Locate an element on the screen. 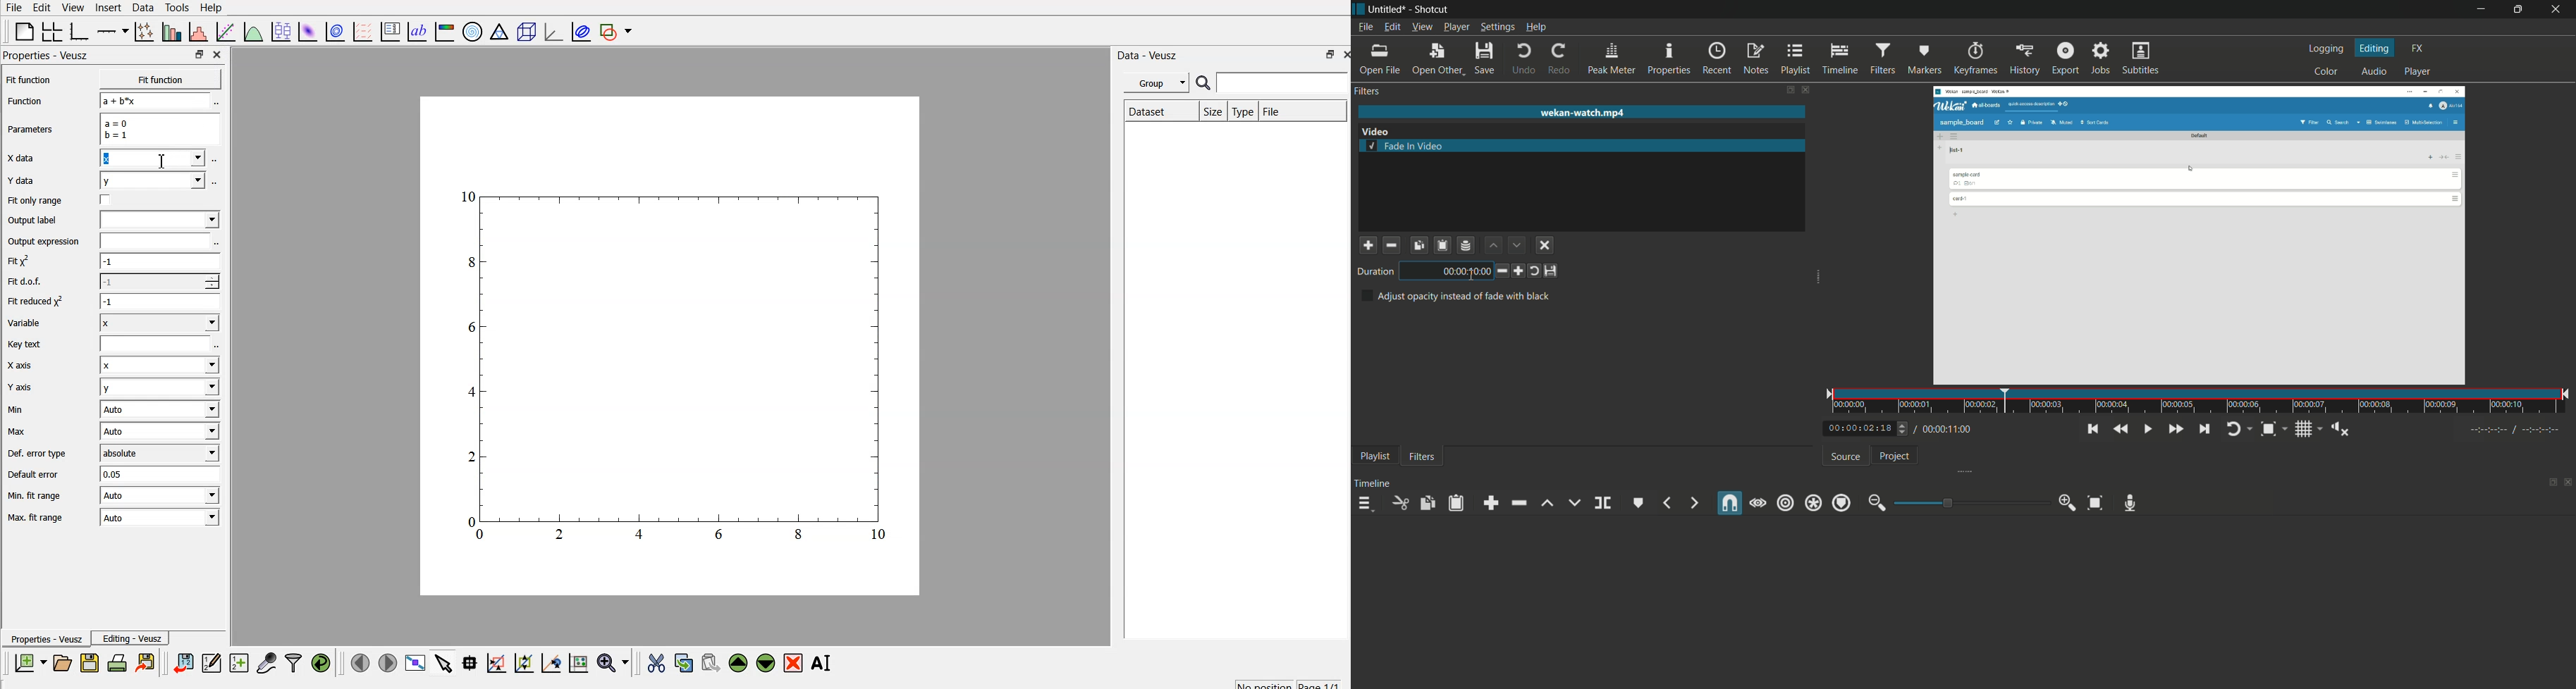 Image resolution: width=2576 pixels, height=700 pixels. text cursor is located at coordinates (1475, 272).